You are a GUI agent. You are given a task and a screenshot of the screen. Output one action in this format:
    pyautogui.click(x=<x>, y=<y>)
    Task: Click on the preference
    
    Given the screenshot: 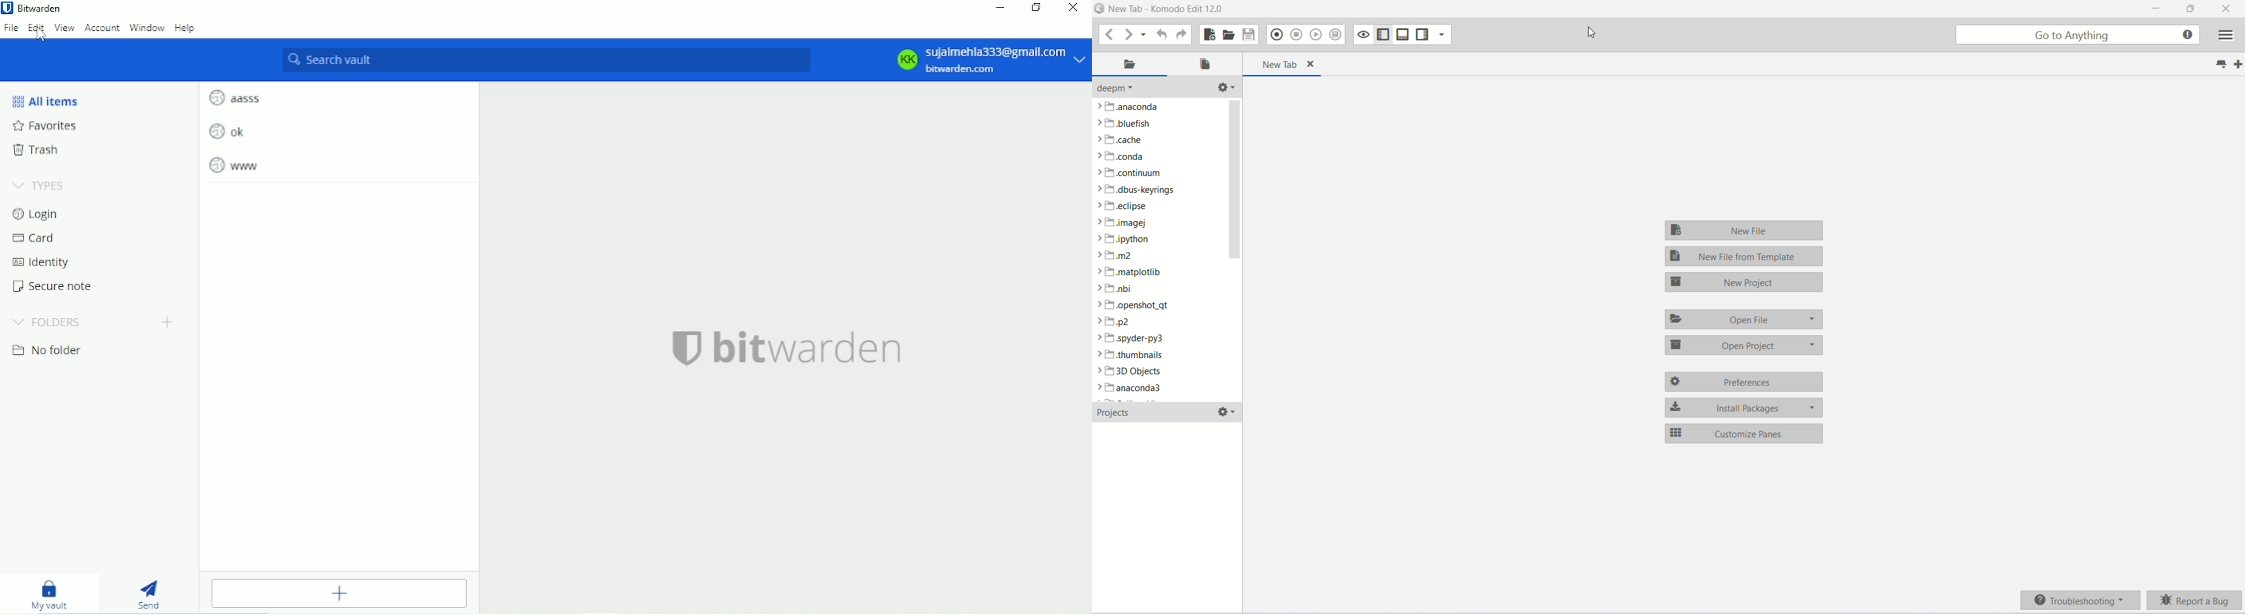 What is the action you would take?
    pyautogui.click(x=1743, y=381)
    